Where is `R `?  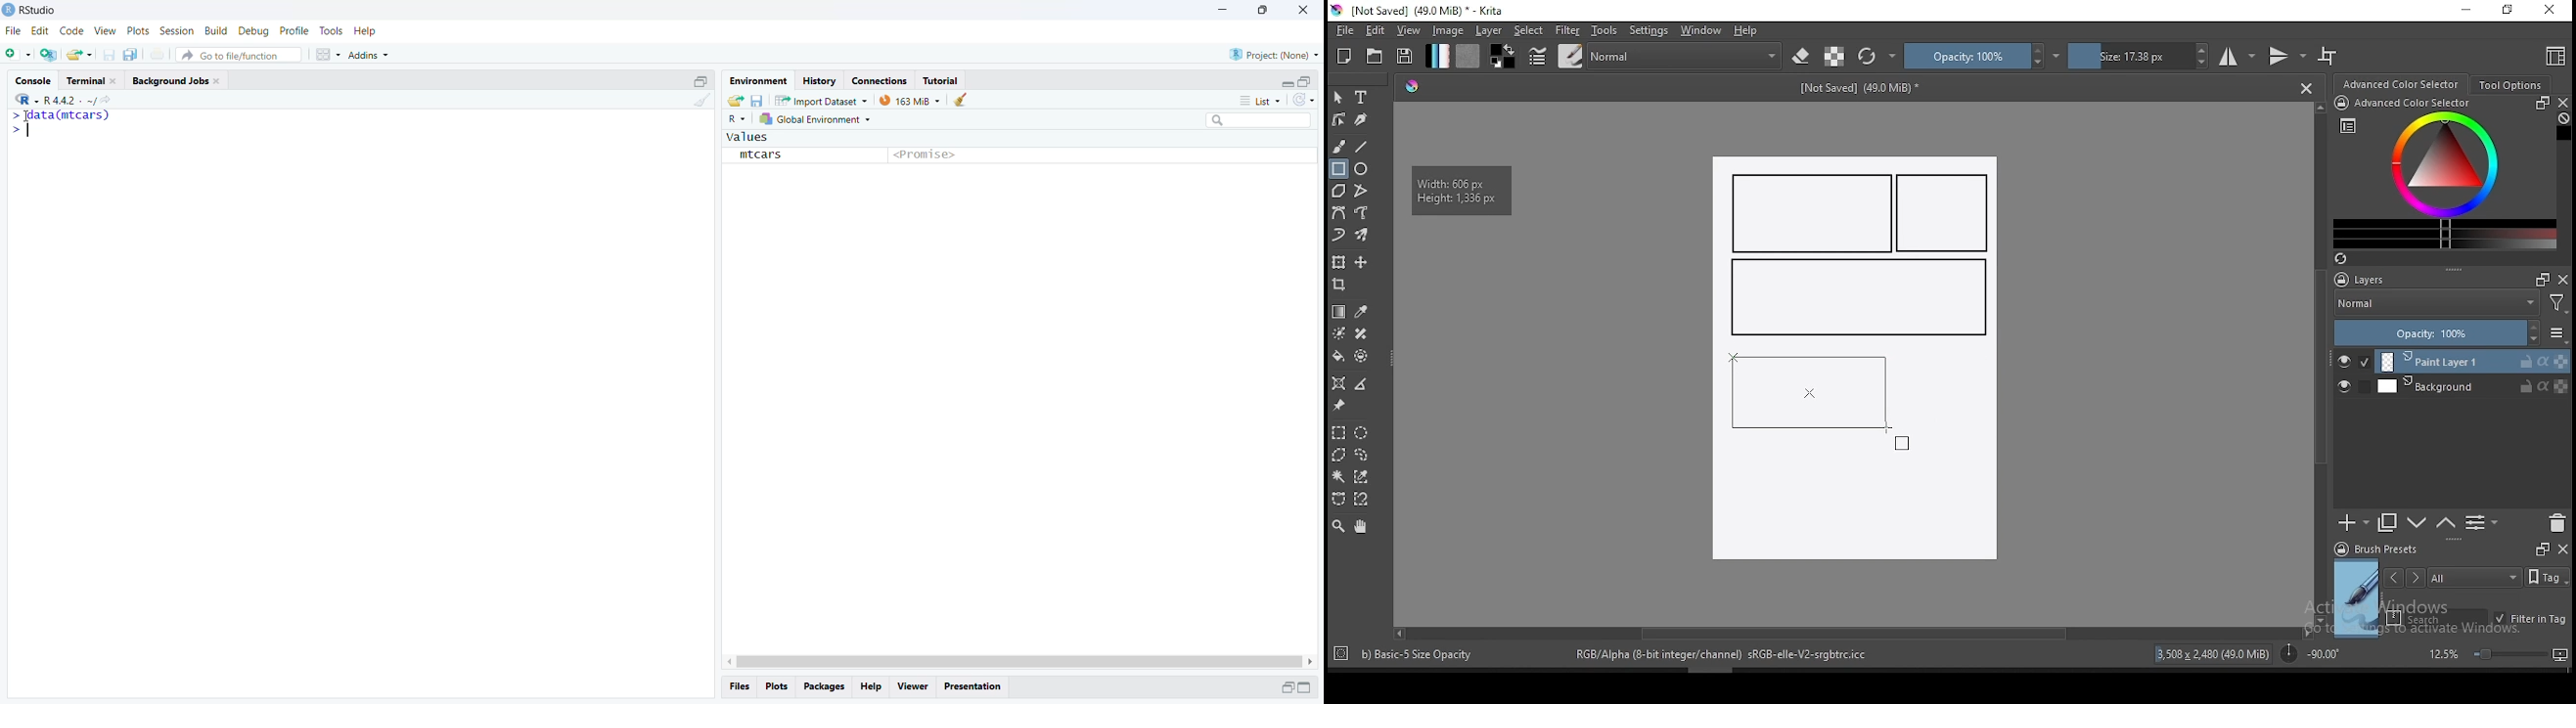 R  is located at coordinates (28, 99).